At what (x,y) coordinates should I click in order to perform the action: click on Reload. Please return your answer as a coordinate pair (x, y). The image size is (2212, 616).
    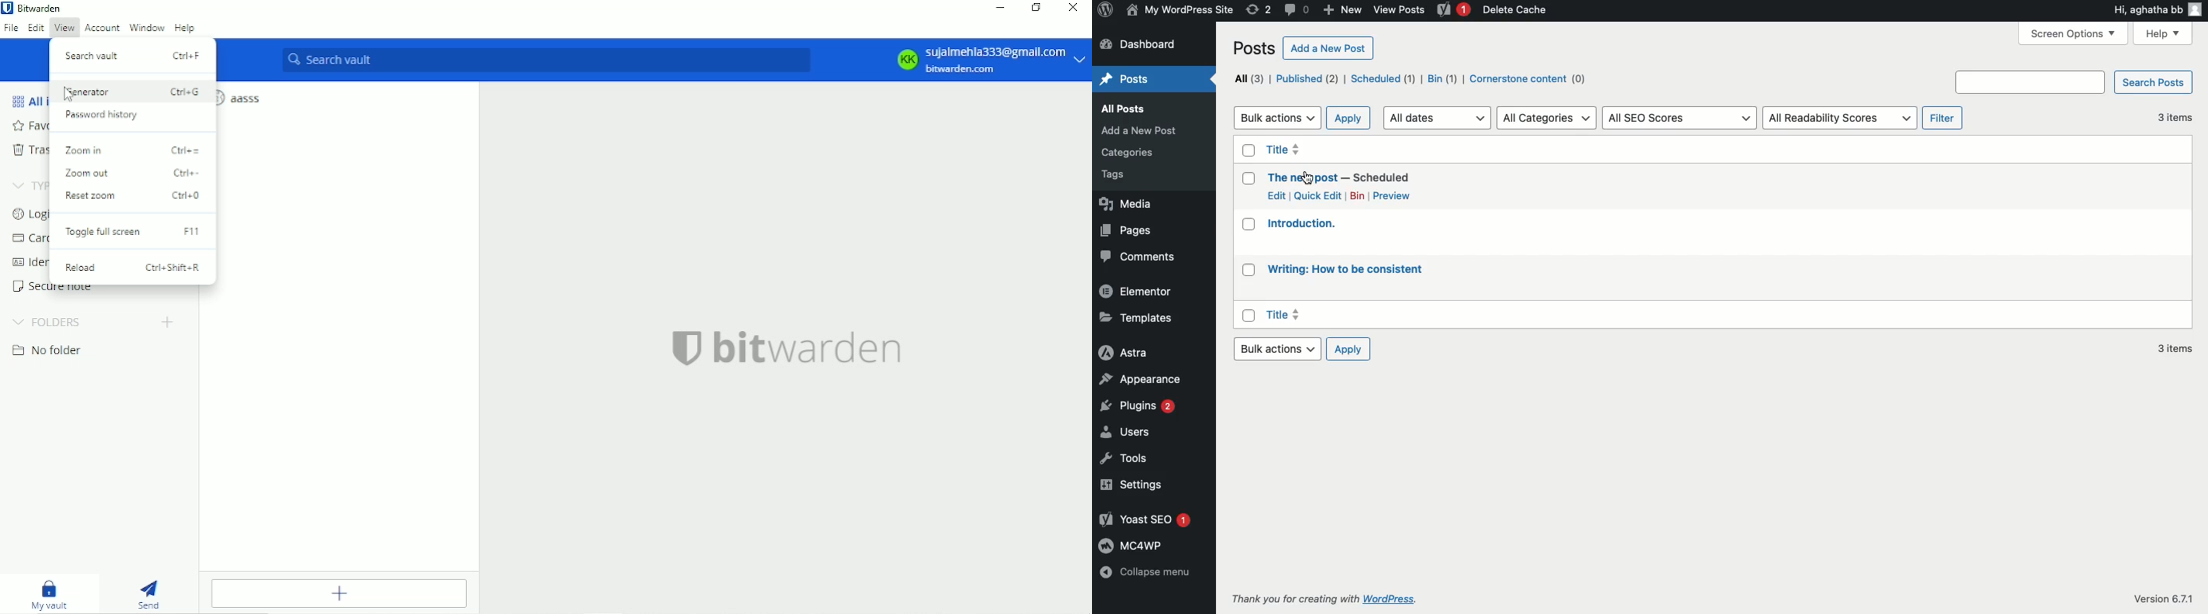
    Looking at the image, I should click on (132, 268).